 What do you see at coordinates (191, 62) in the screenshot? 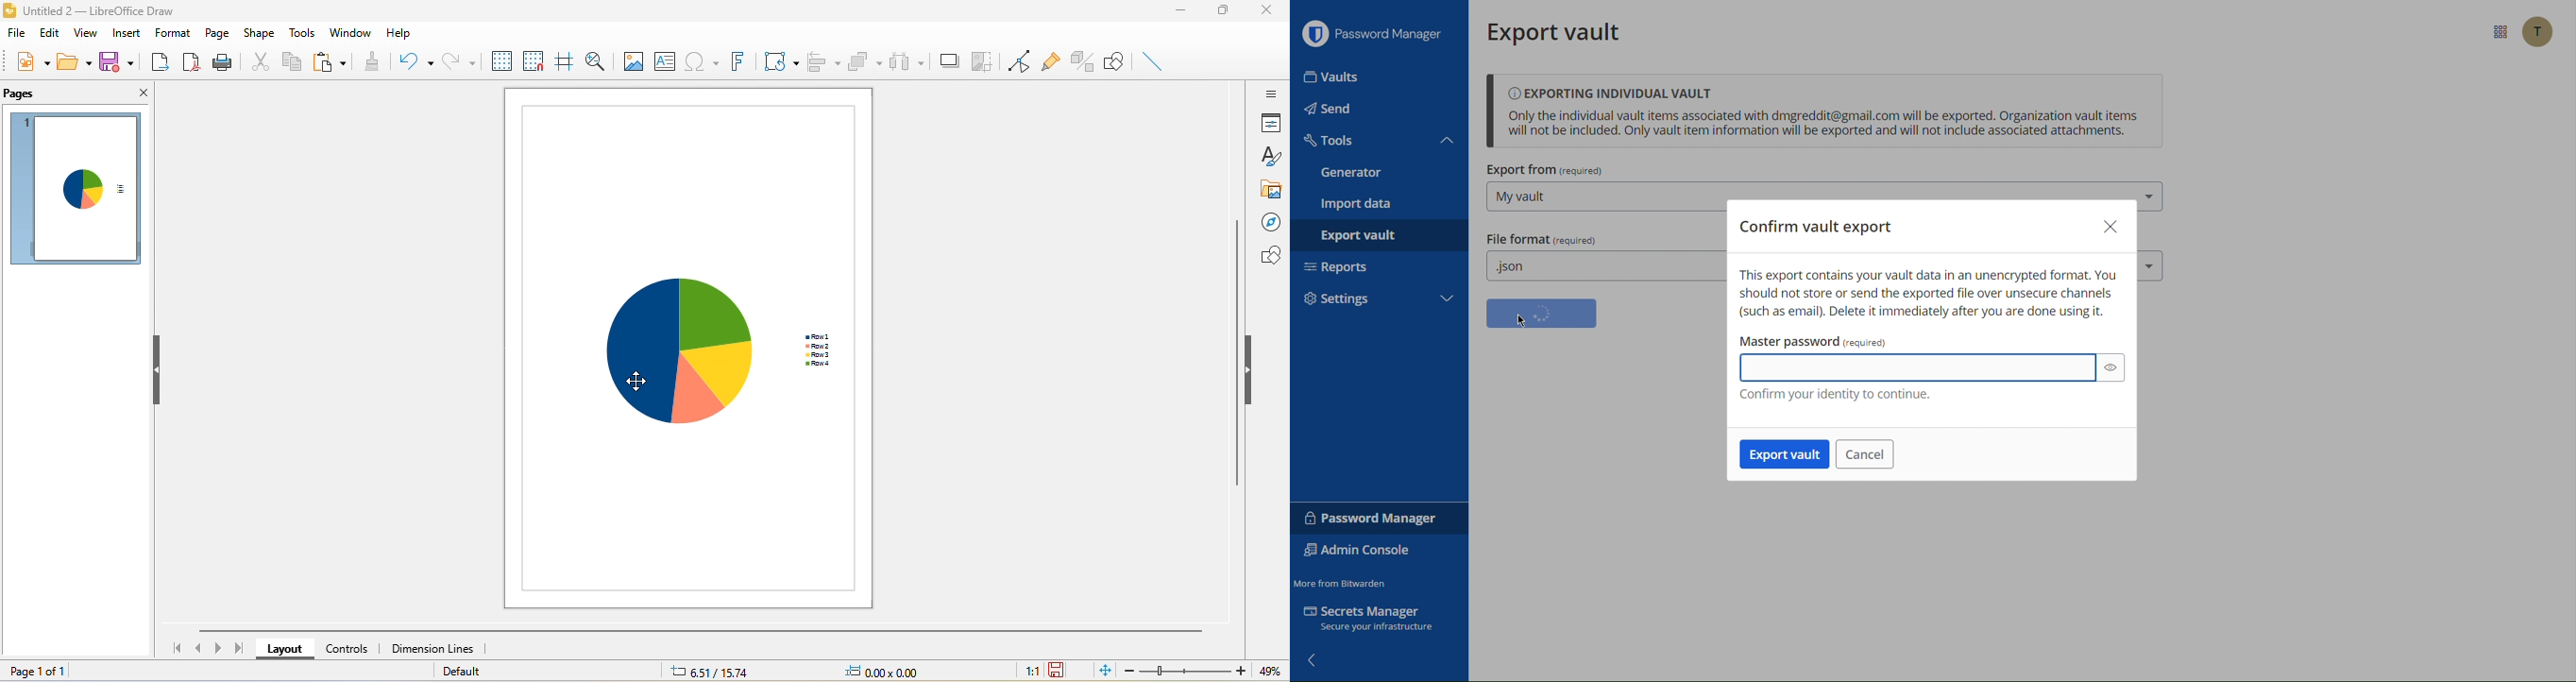
I see `export as pdf` at bounding box center [191, 62].